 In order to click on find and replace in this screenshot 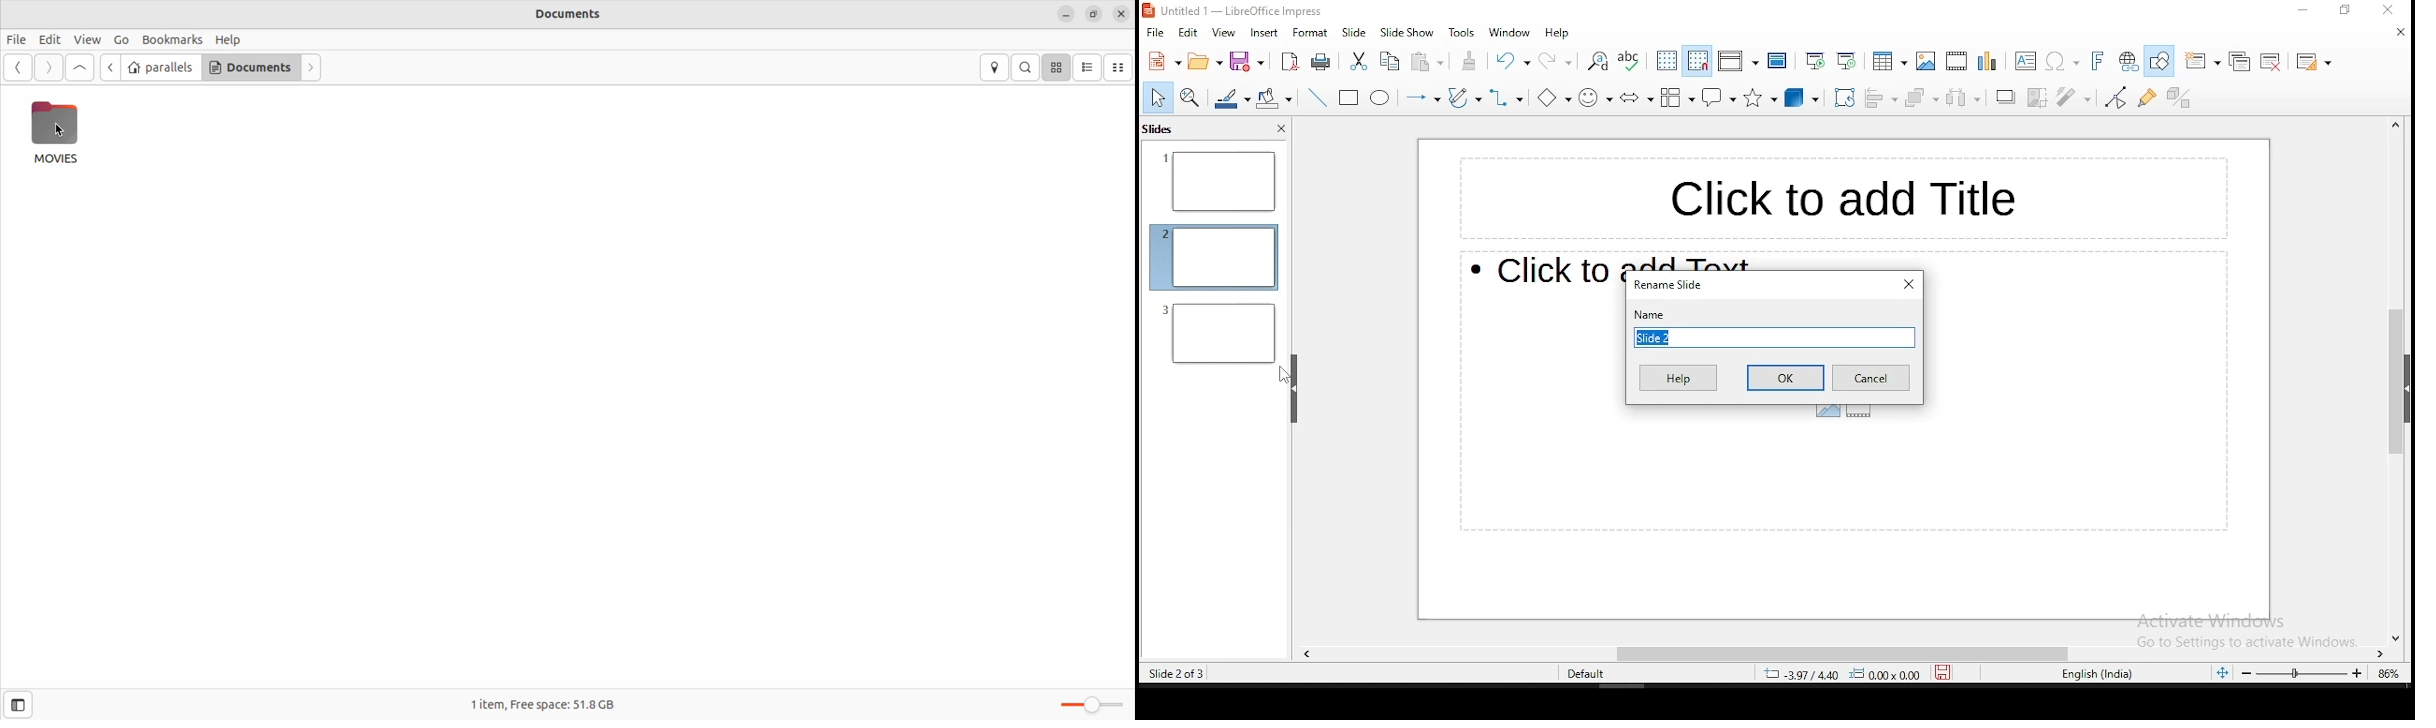, I will do `click(1597, 63)`.